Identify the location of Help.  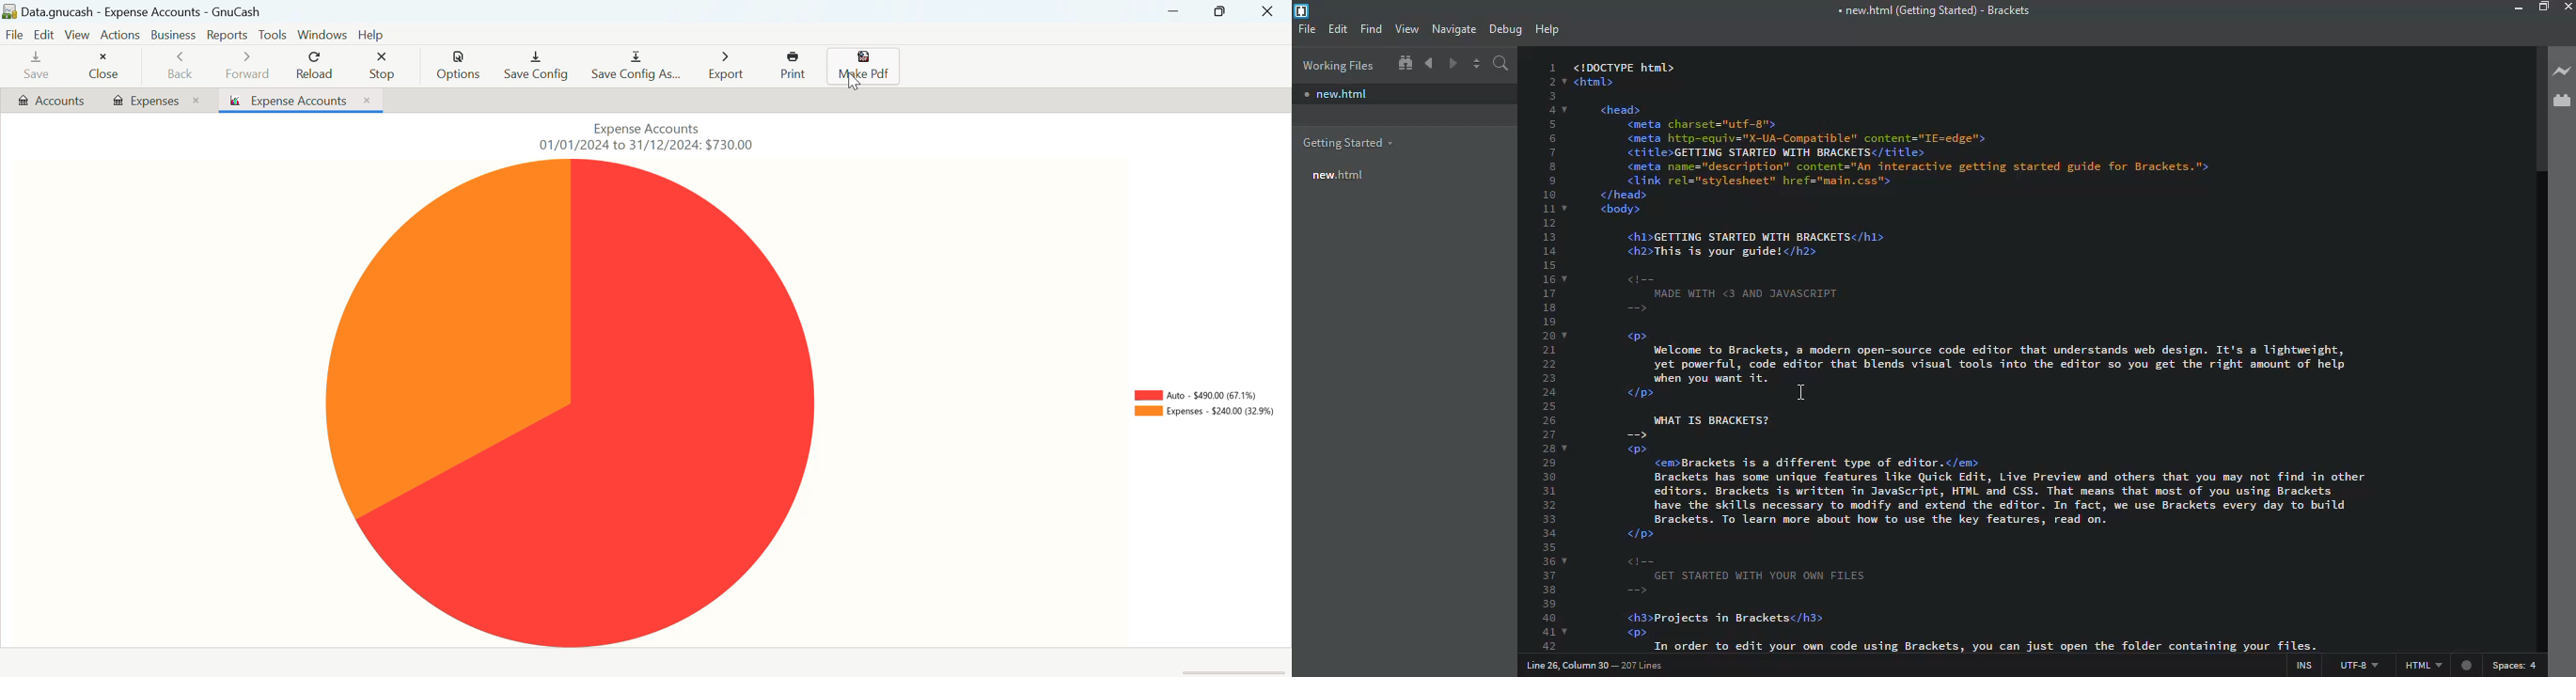
(373, 34).